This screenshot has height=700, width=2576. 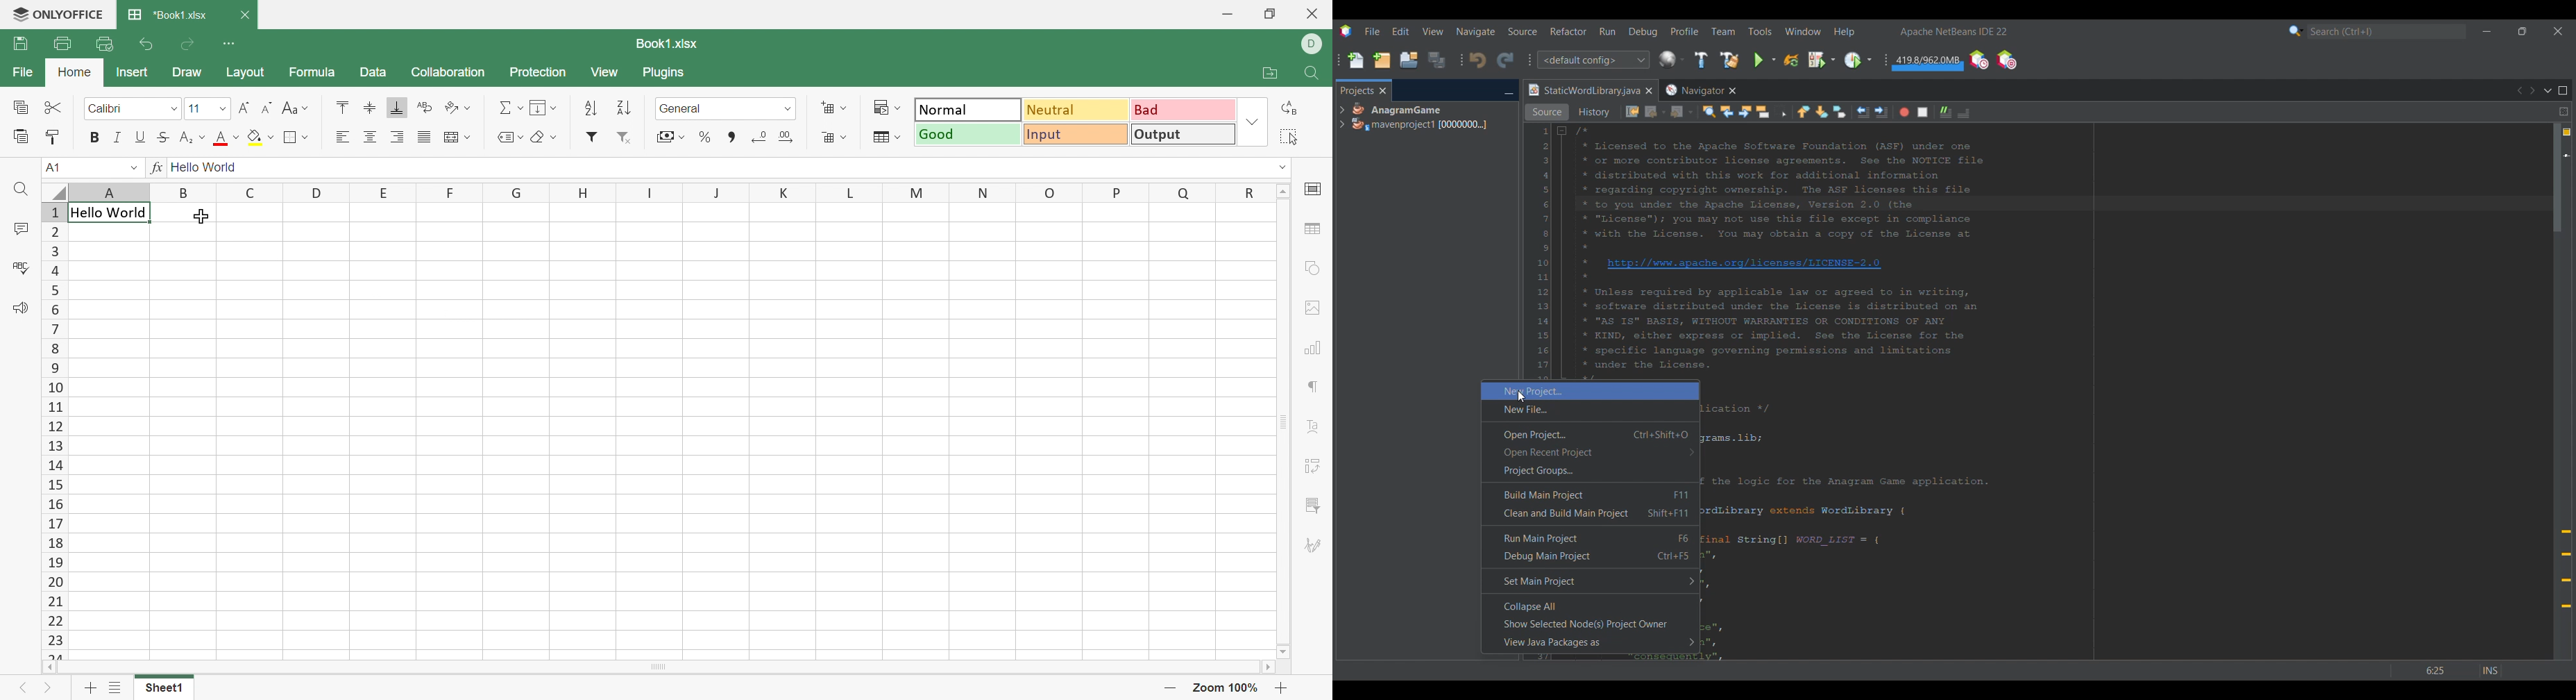 What do you see at coordinates (344, 135) in the screenshot?
I see `Align left` at bounding box center [344, 135].